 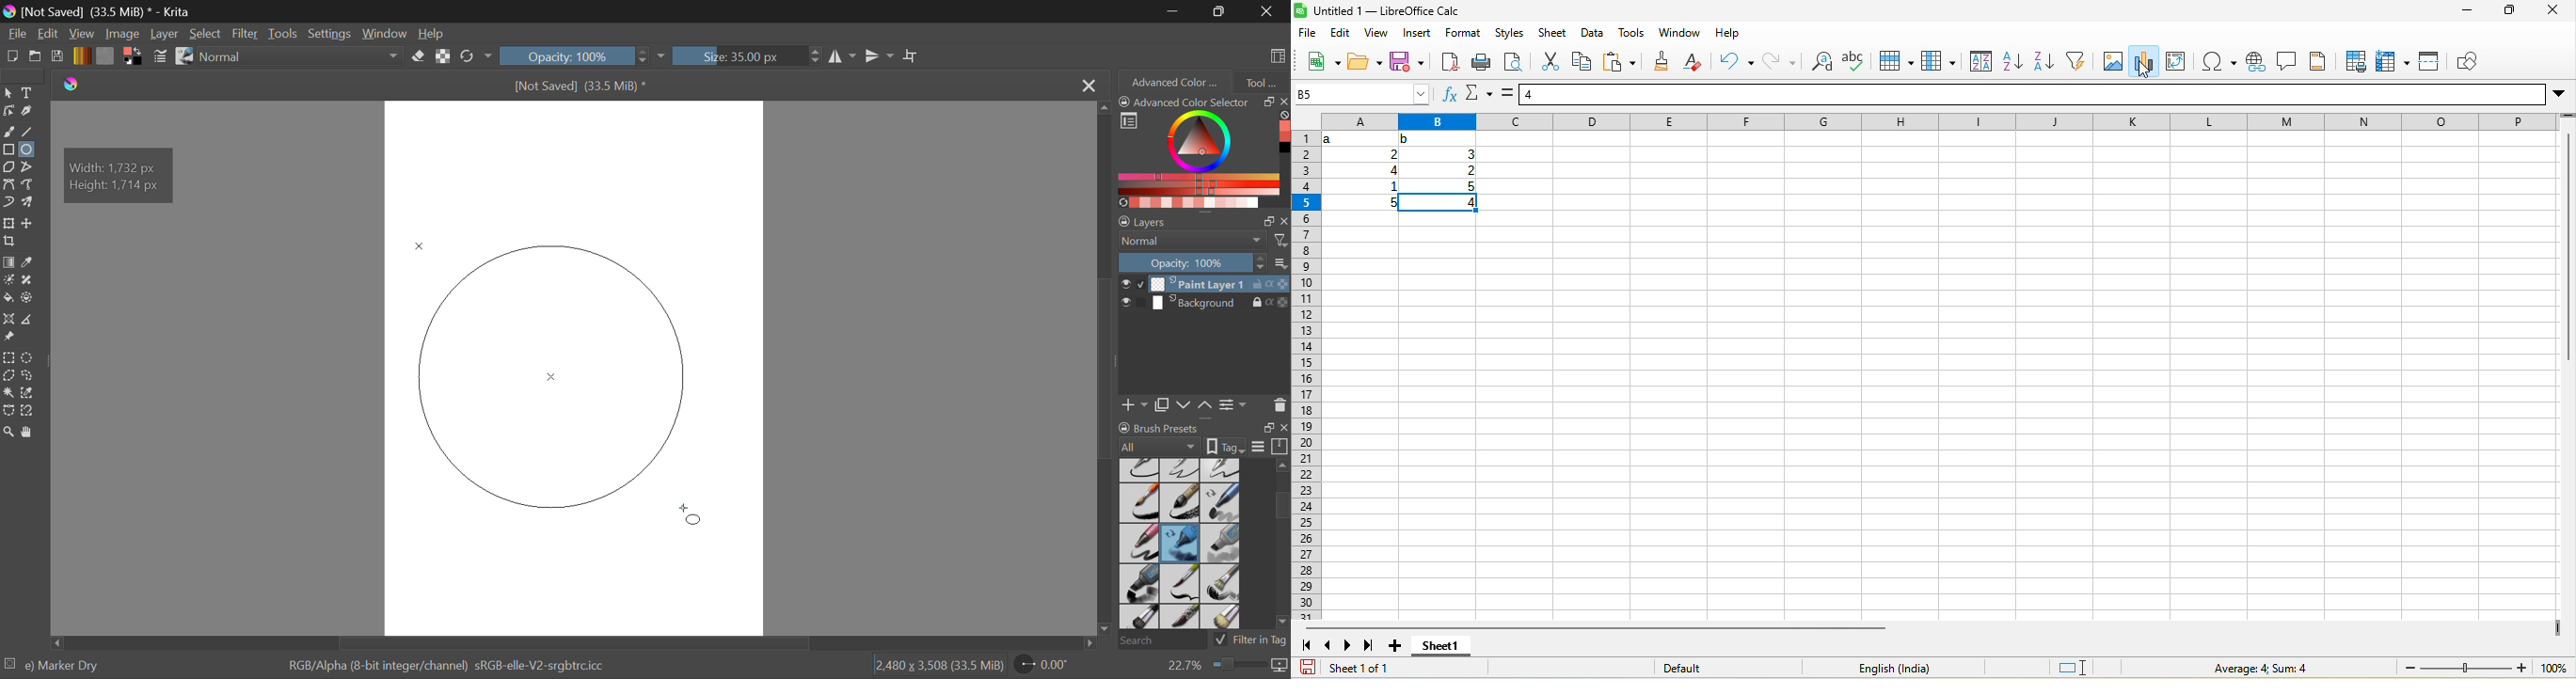 I want to click on Software logo, so click(x=1300, y=10).